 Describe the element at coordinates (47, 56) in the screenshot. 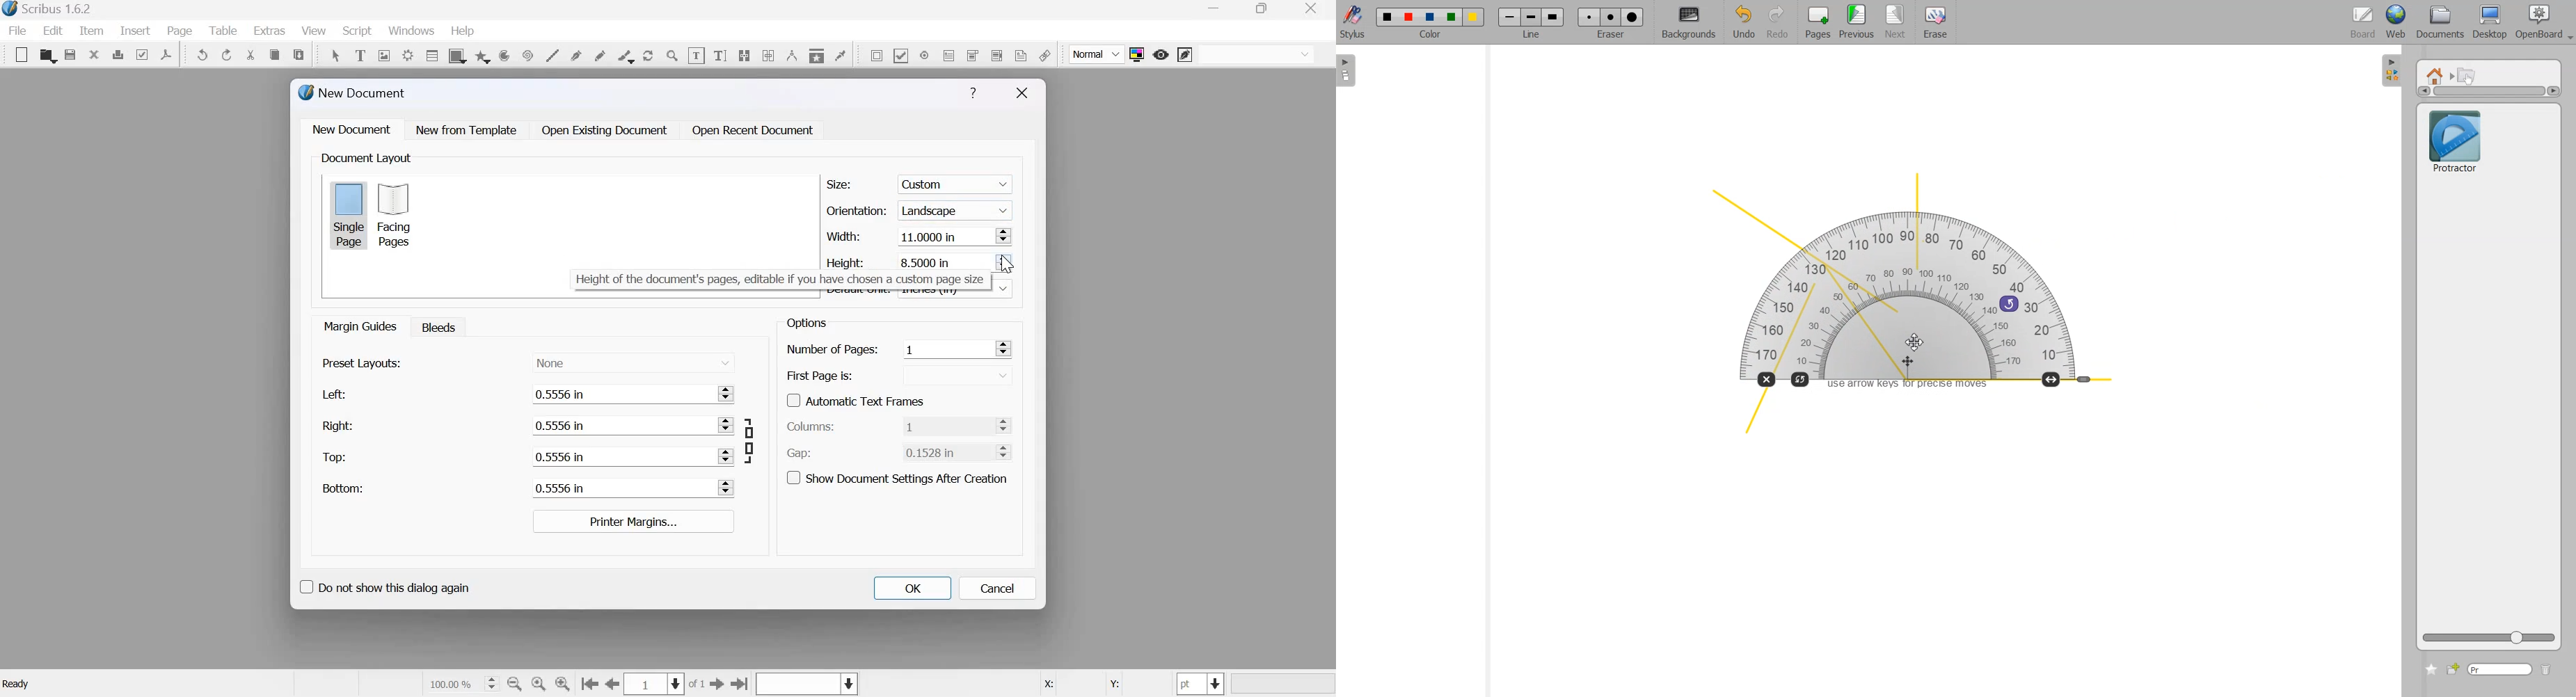

I see `open` at that location.